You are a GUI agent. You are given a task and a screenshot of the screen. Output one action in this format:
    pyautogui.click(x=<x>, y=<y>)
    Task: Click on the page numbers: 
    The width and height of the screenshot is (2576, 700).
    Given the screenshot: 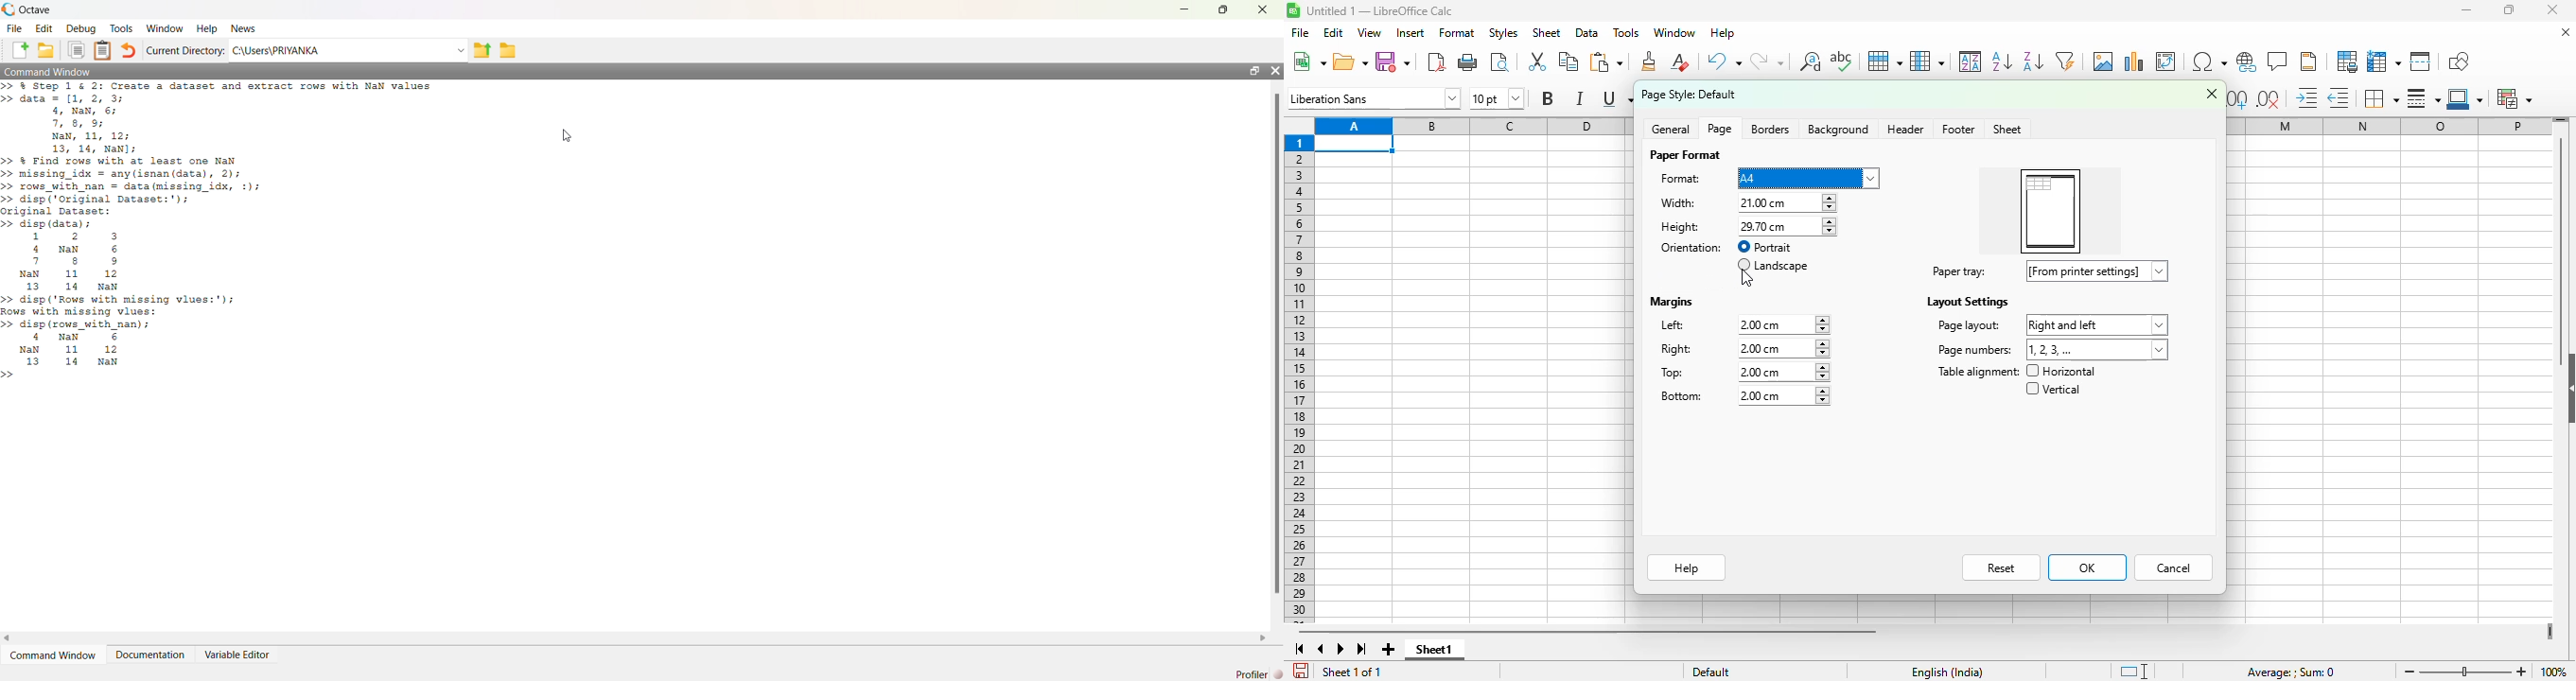 What is the action you would take?
    pyautogui.click(x=1975, y=350)
    